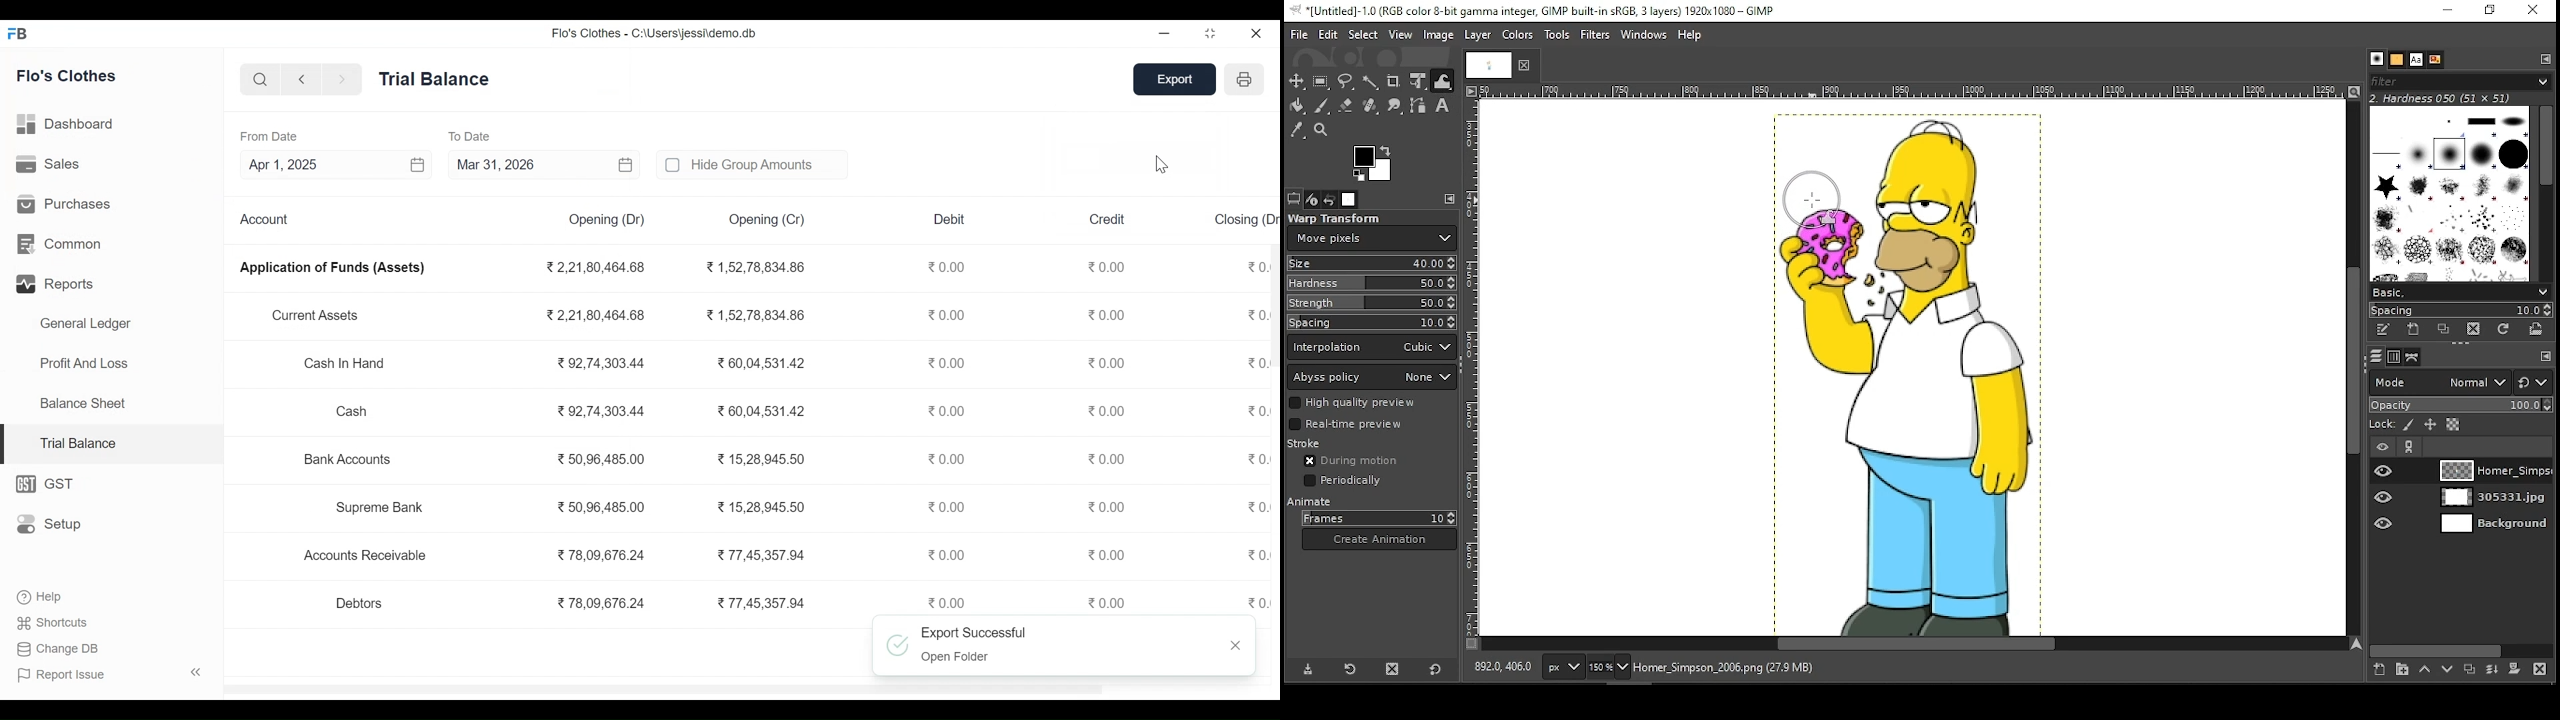 The image size is (2576, 728). I want to click on 0.00, so click(1108, 314).